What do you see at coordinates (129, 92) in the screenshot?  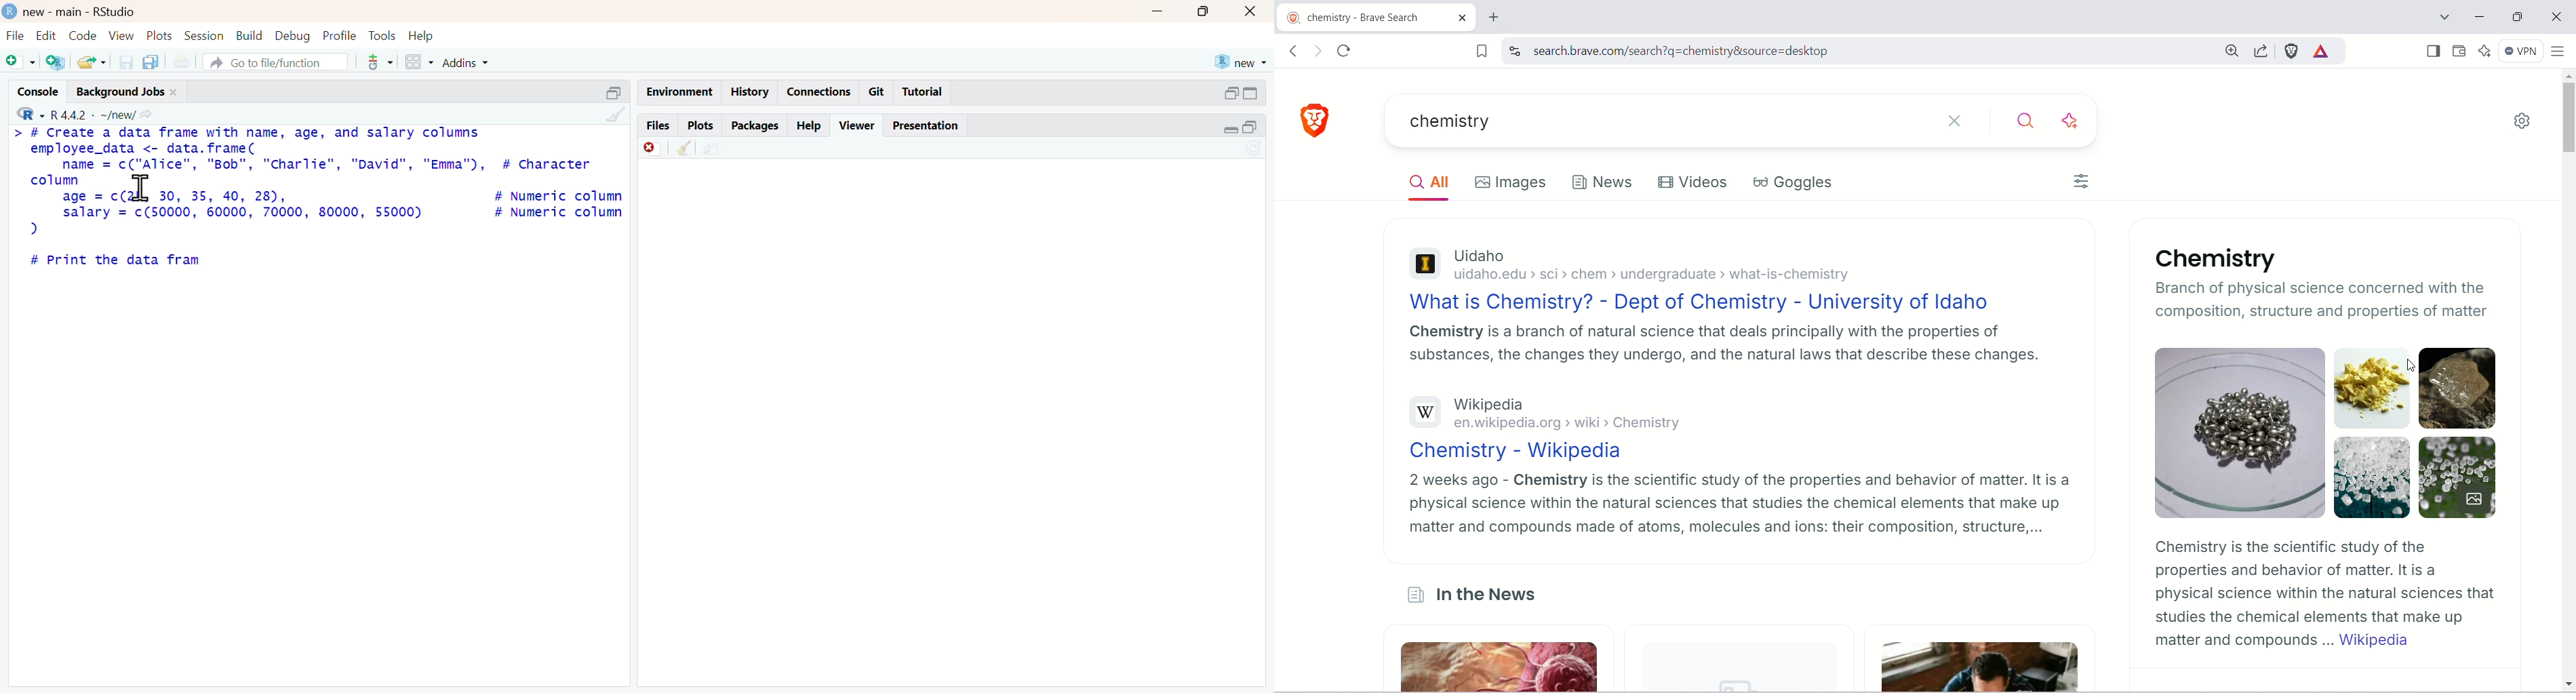 I see `Background Jobs` at bounding box center [129, 92].